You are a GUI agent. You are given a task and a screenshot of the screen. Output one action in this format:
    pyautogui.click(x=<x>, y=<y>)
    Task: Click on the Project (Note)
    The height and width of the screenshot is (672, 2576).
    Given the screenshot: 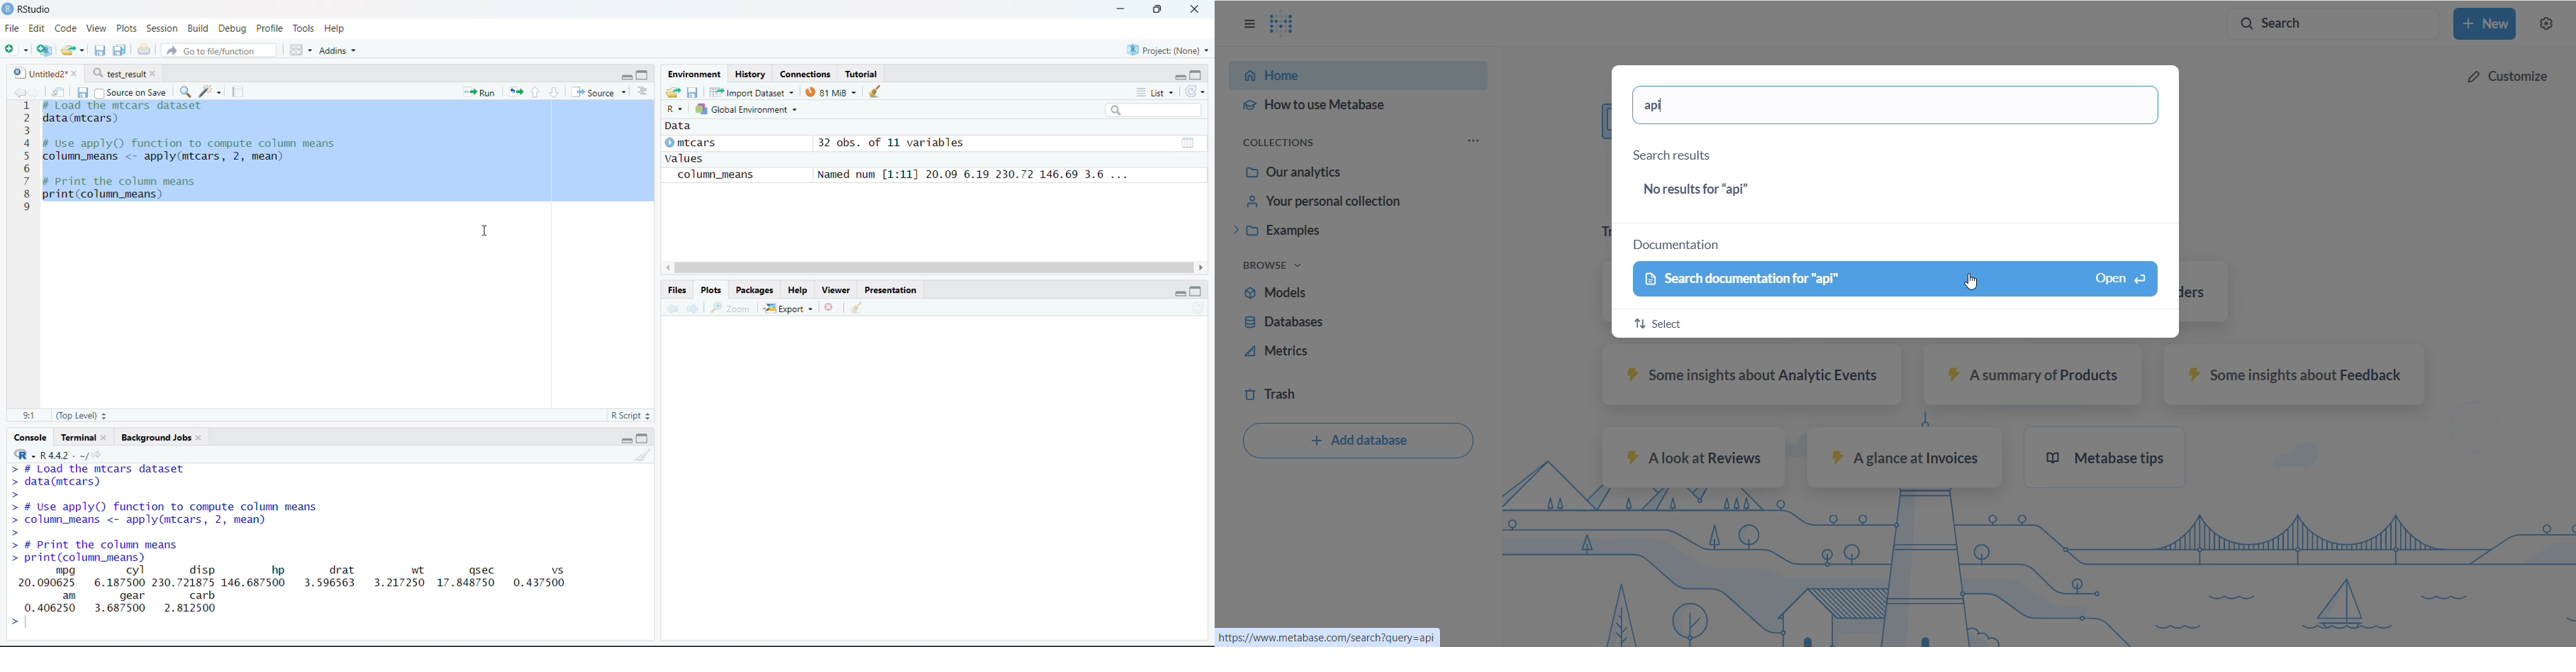 What is the action you would take?
    pyautogui.click(x=1166, y=49)
    